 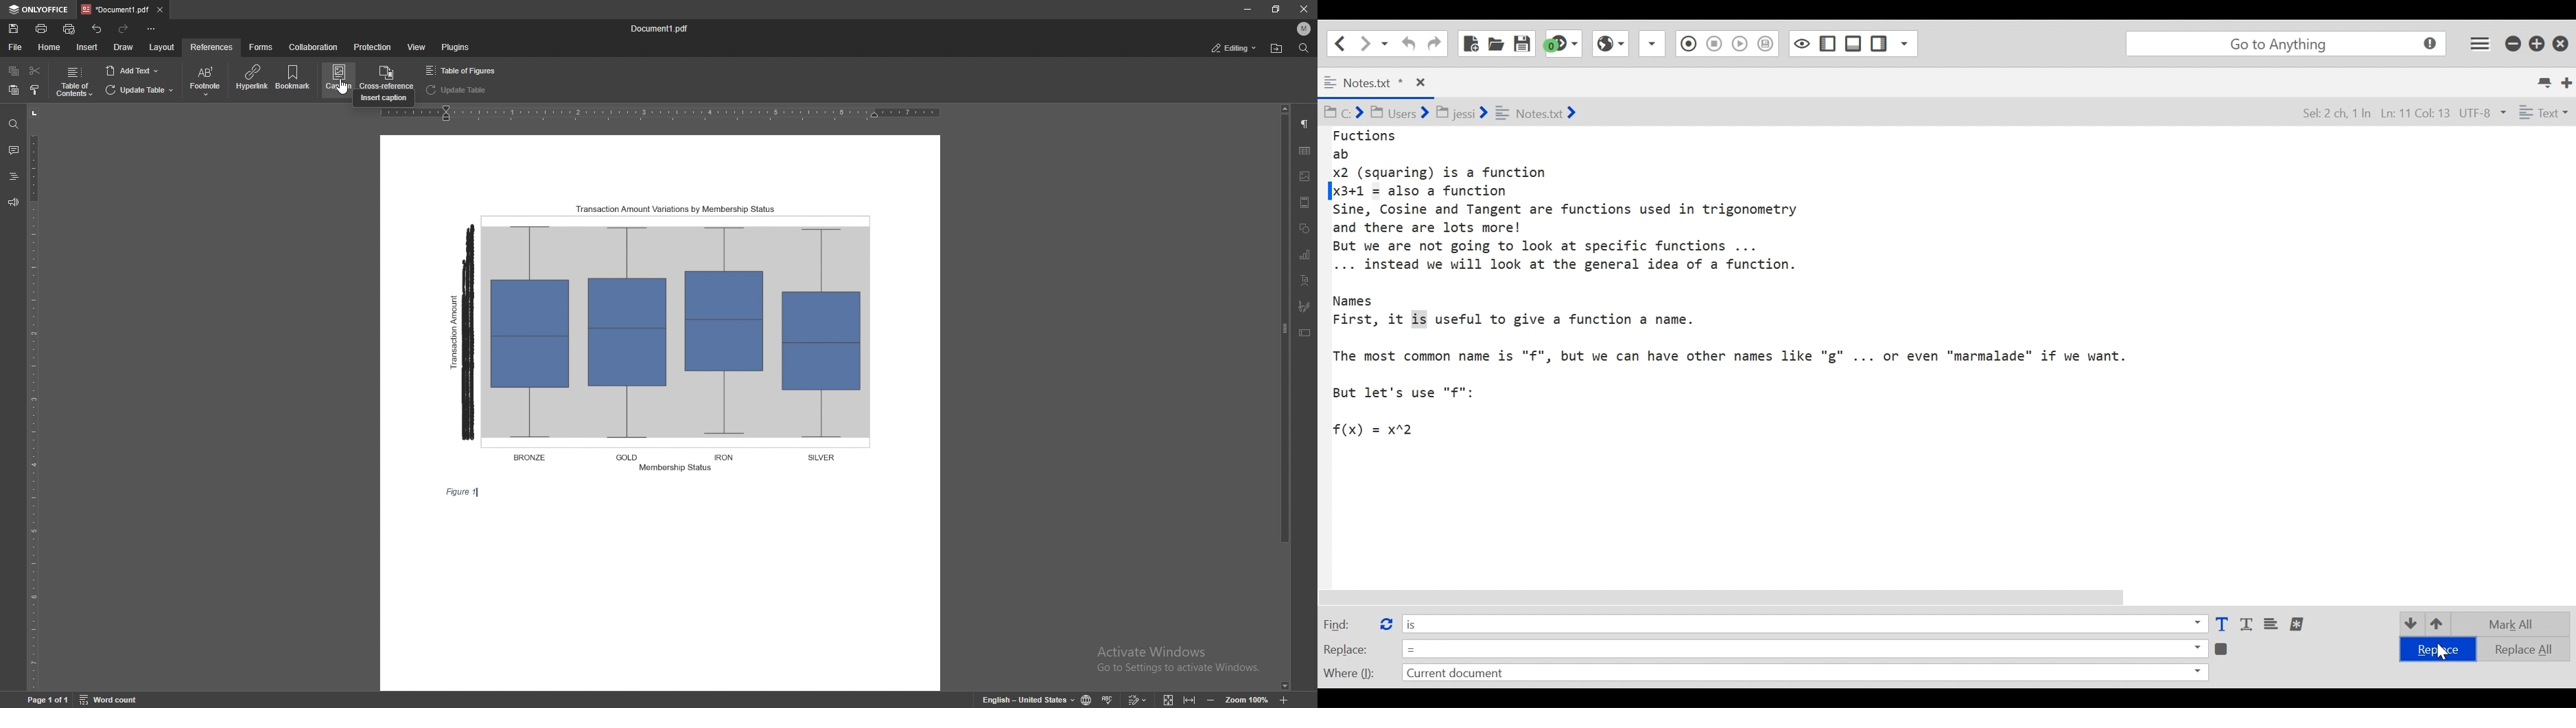 What do you see at coordinates (124, 47) in the screenshot?
I see `draw` at bounding box center [124, 47].